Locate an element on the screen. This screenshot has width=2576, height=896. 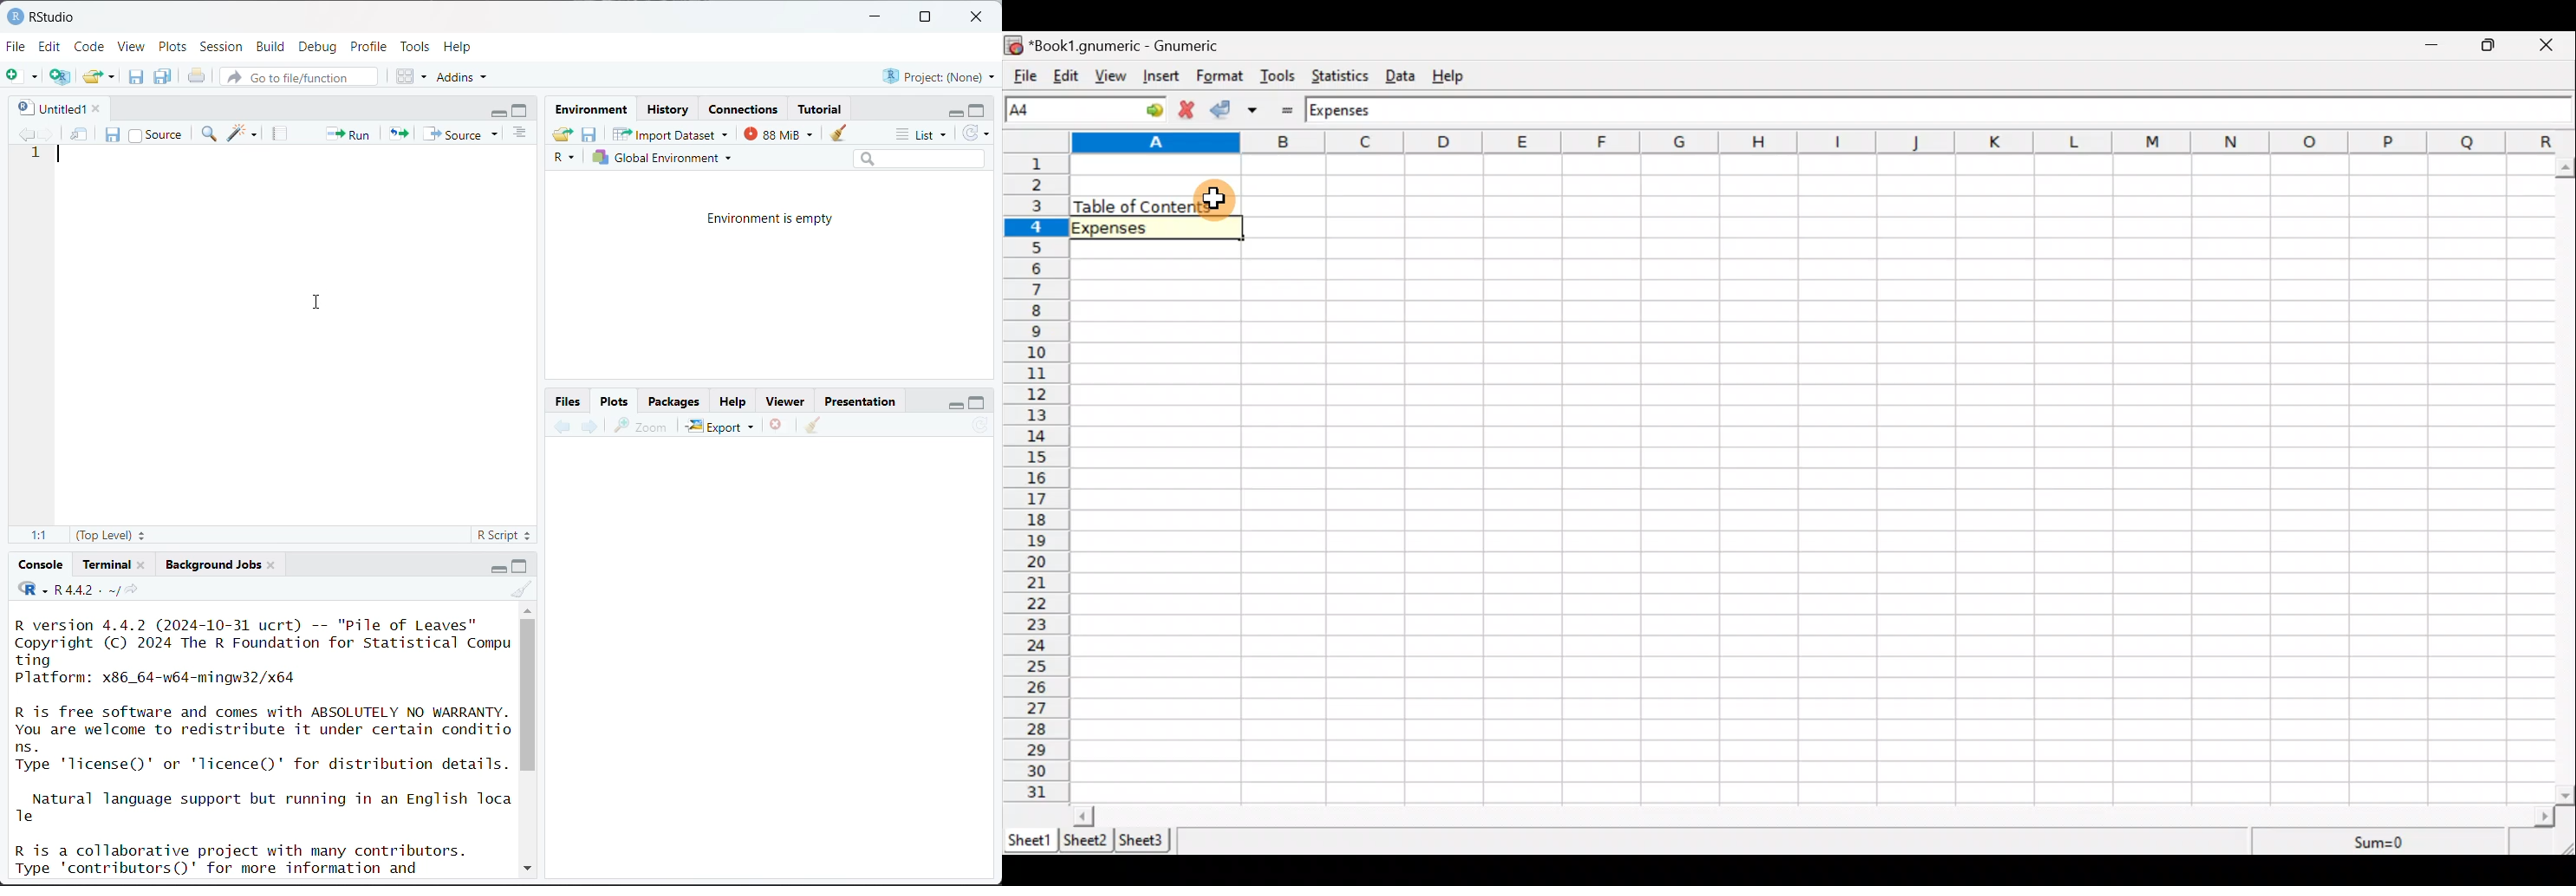
Cells is located at coordinates (1814, 481).